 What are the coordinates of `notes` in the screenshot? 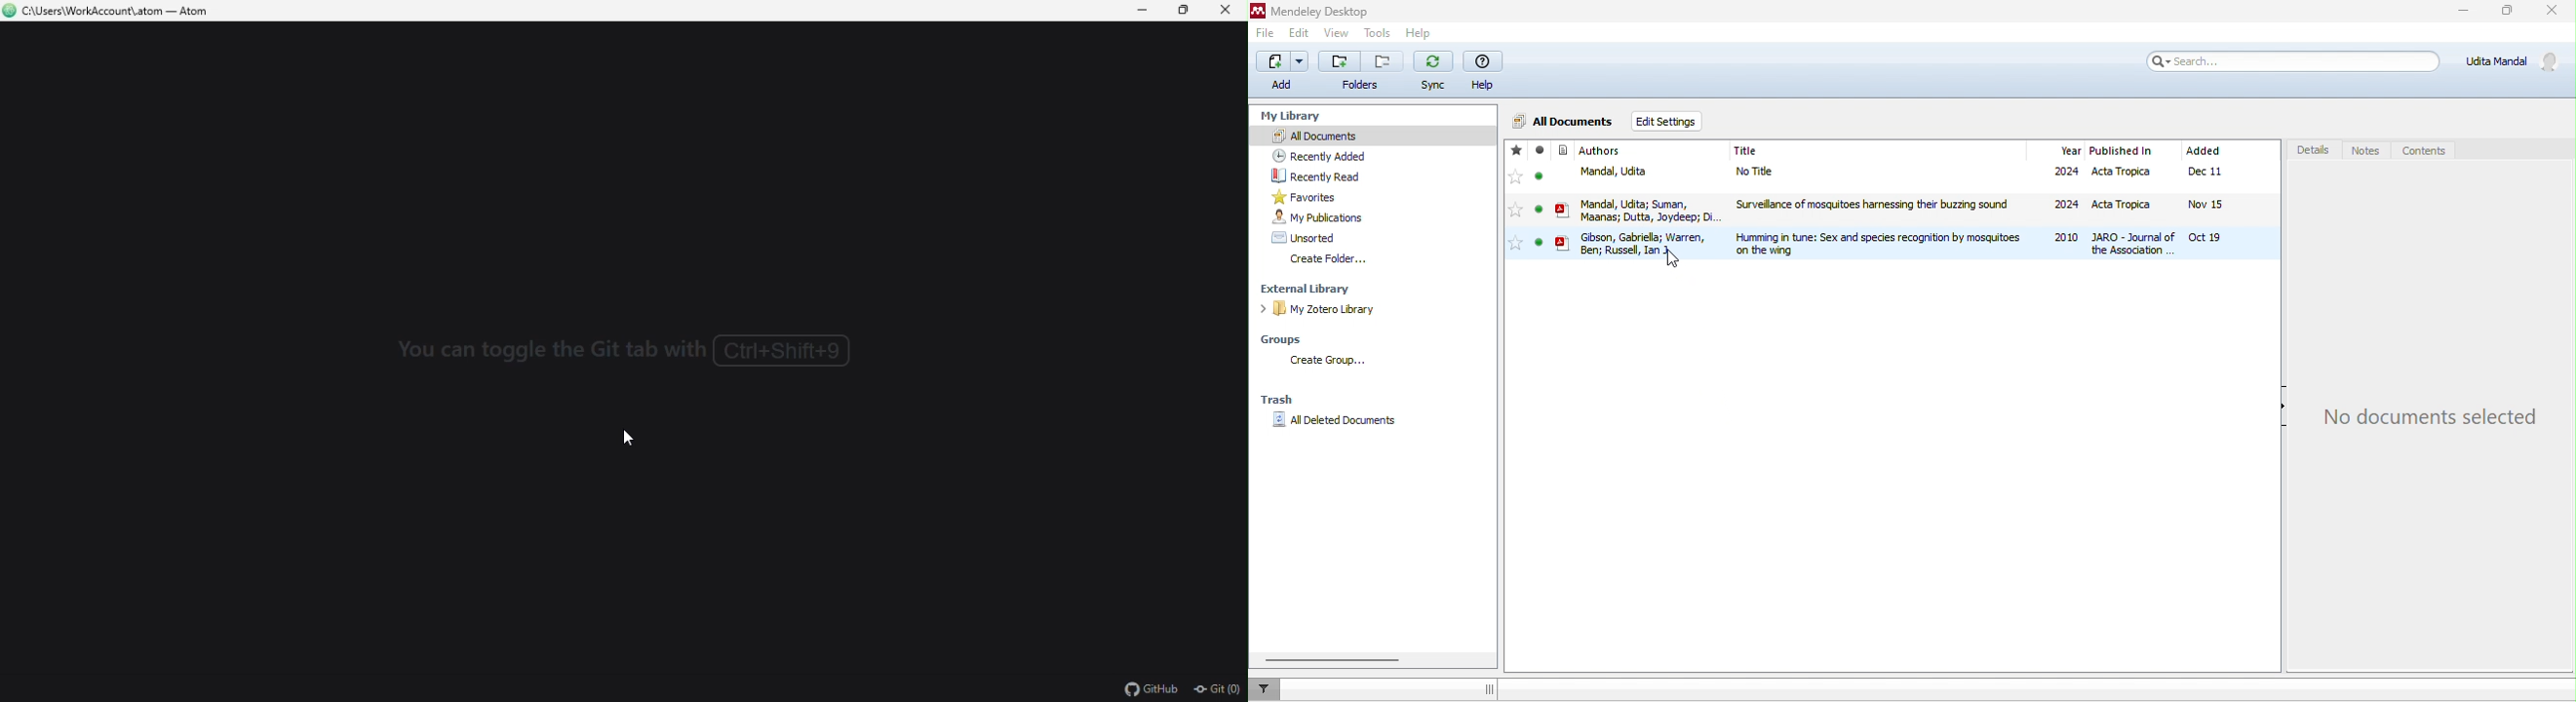 It's located at (2369, 152).